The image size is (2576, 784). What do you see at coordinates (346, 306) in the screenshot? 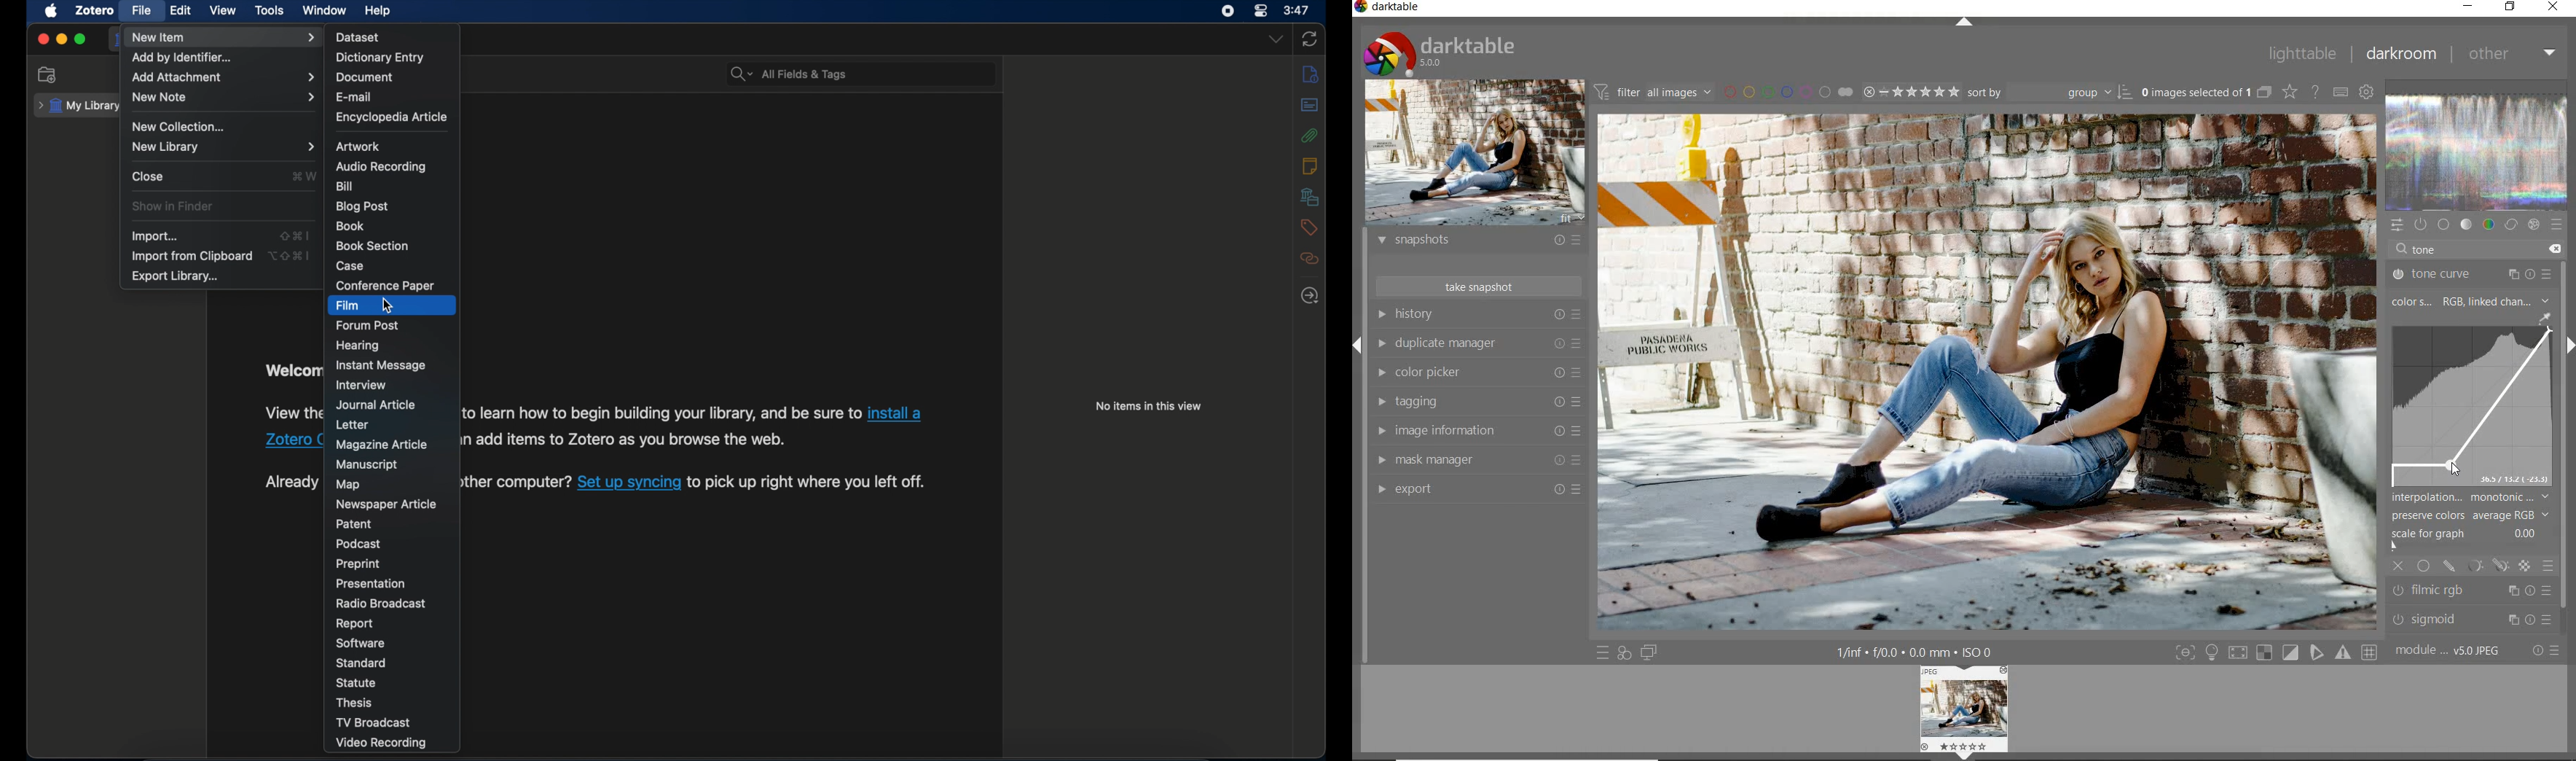
I see `film` at bounding box center [346, 306].